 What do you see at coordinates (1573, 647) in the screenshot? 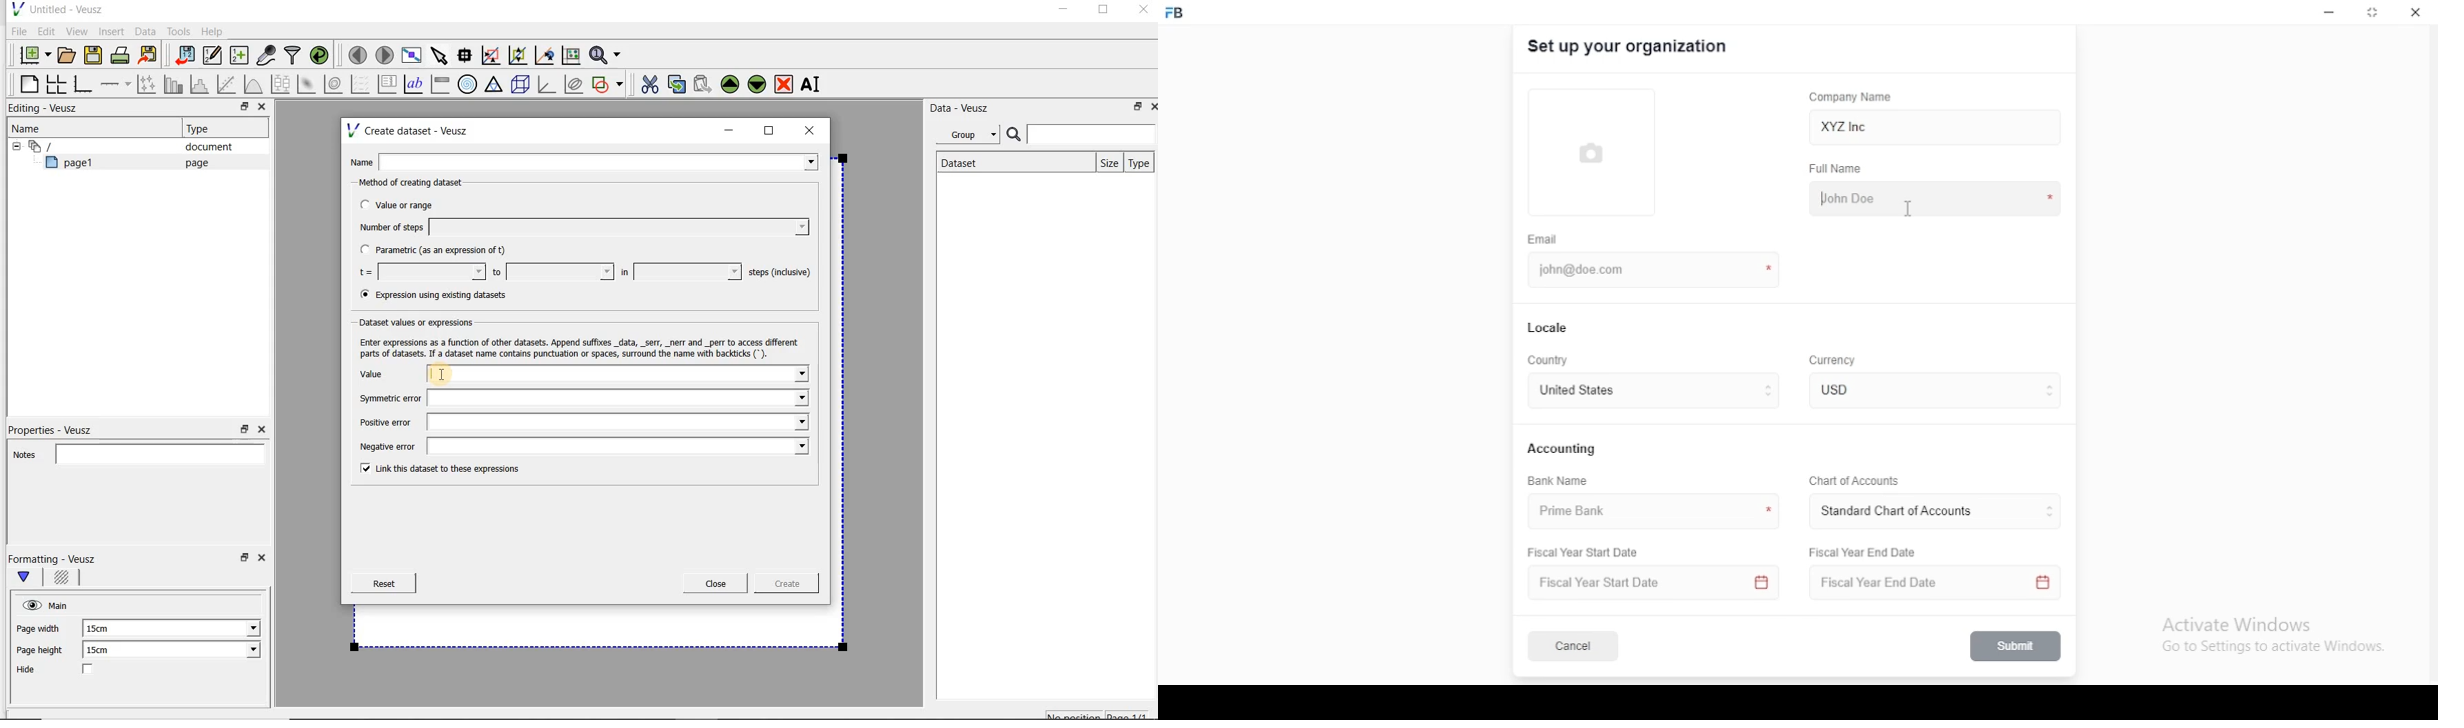
I see `cancel` at bounding box center [1573, 647].